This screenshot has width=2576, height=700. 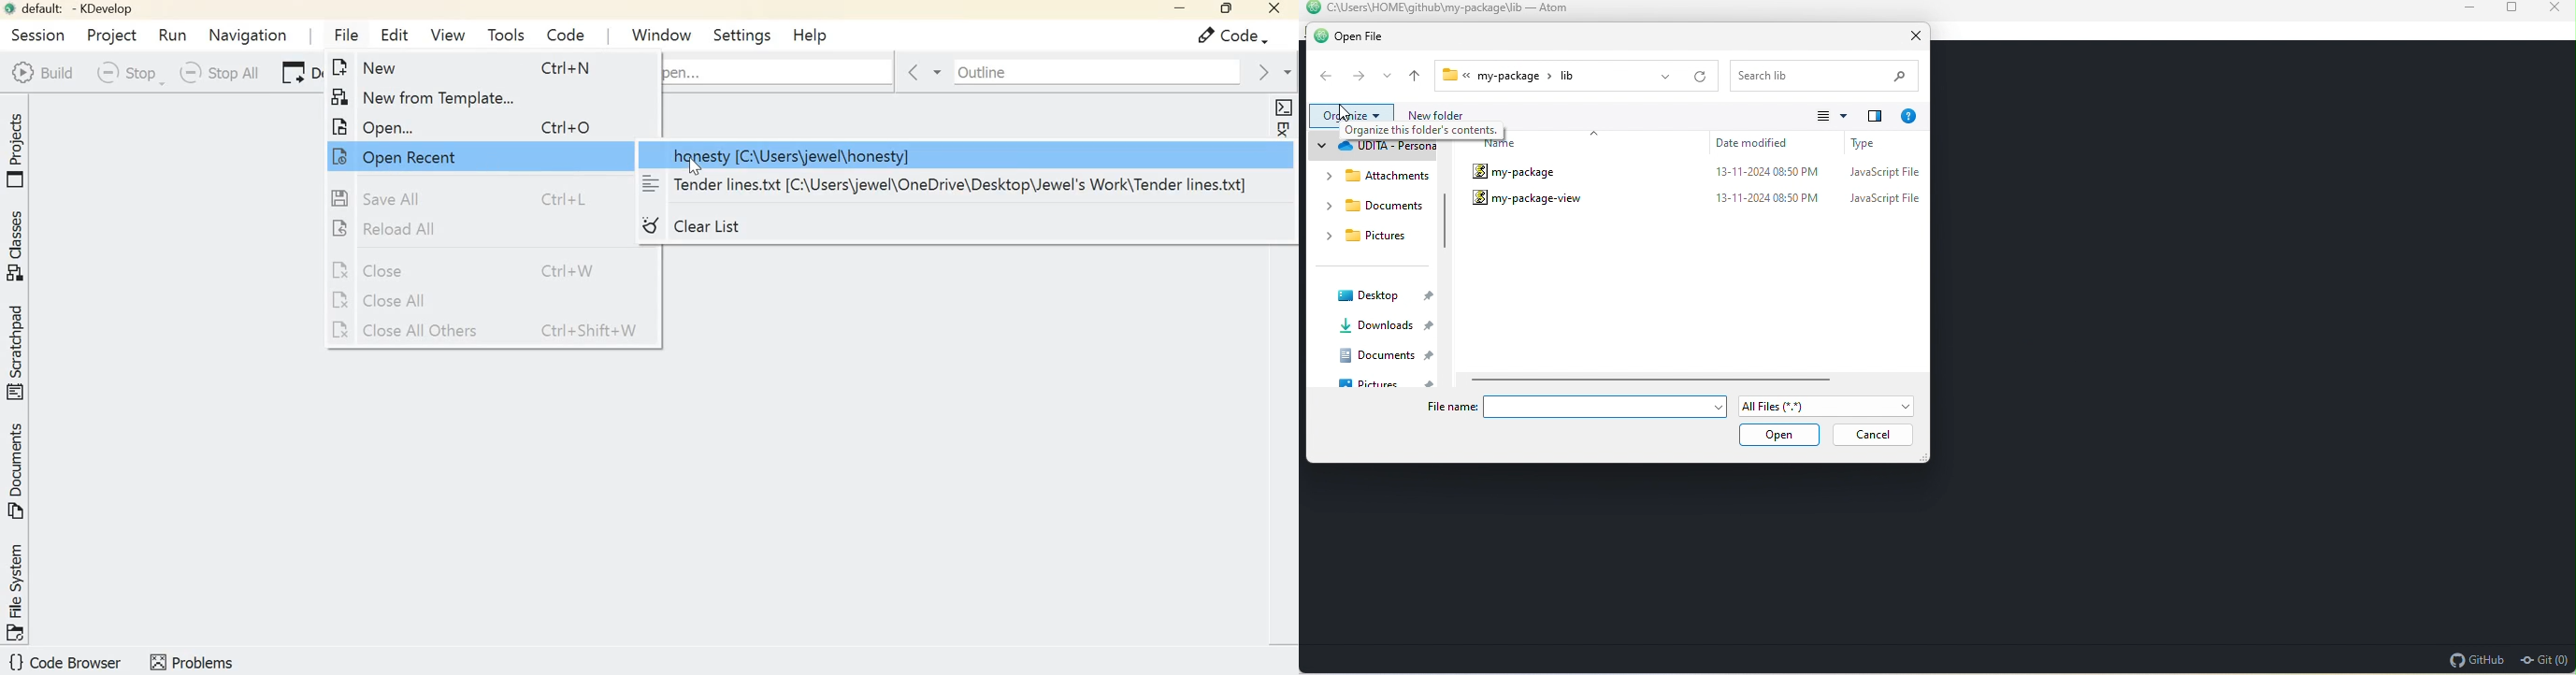 What do you see at coordinates (1360, 78) in the screenshot?
I see `forward` at bounding box center [1360, 78].